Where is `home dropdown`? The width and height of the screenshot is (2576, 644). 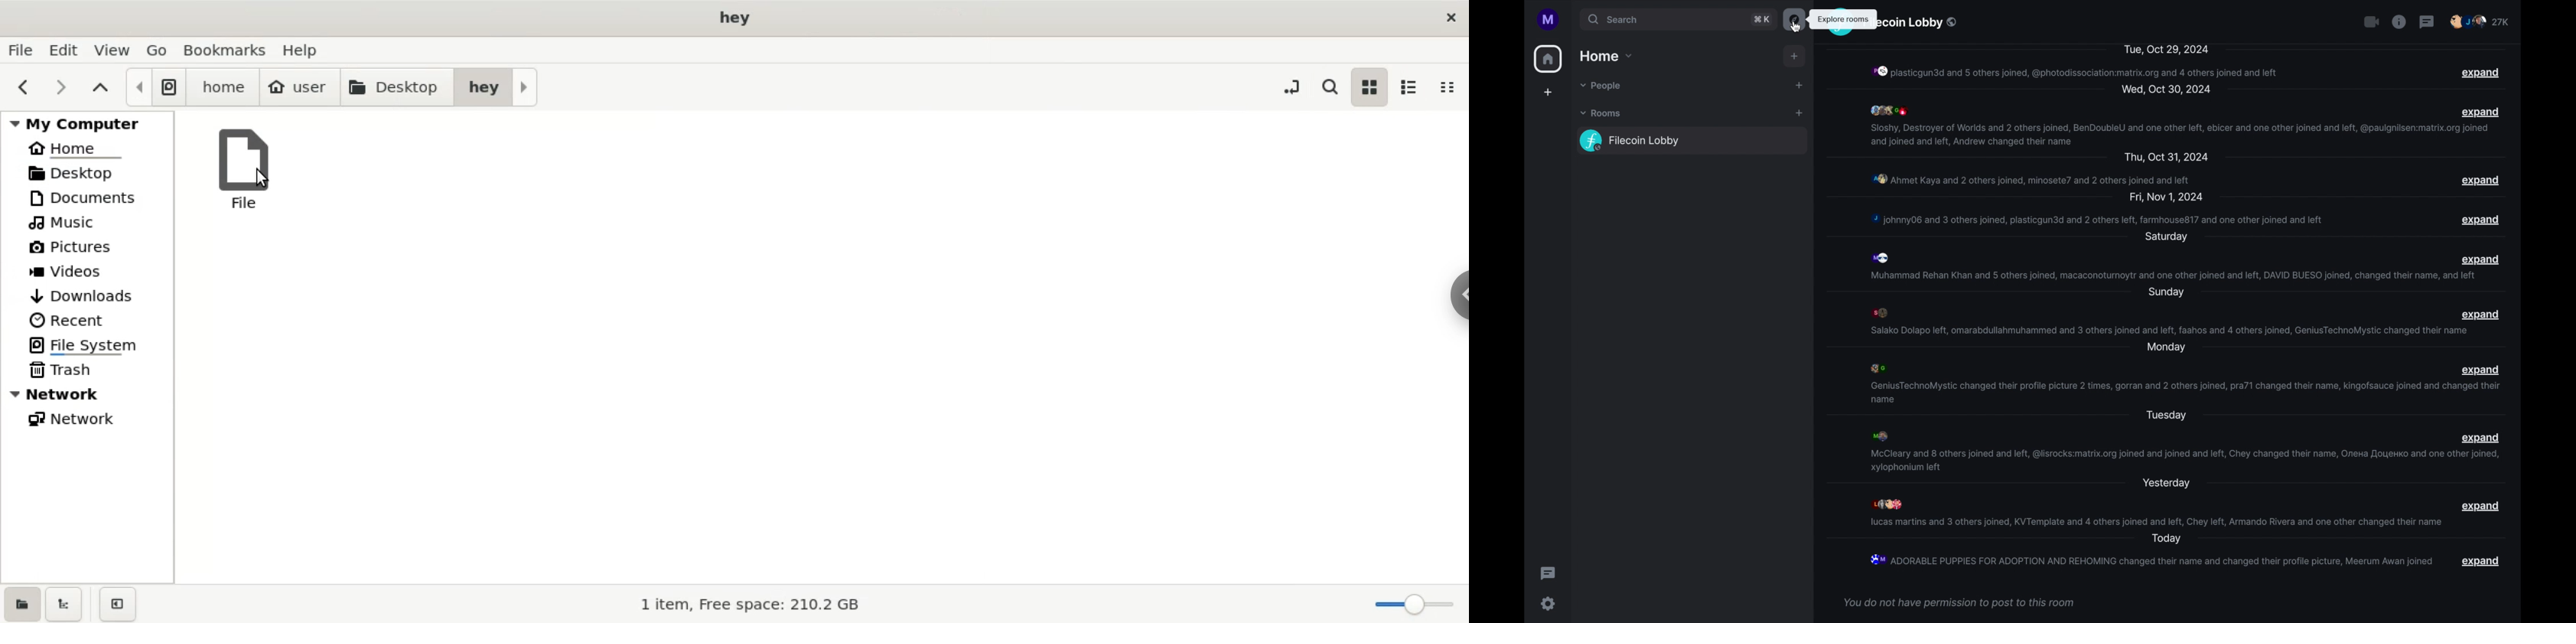 home dropdown is located at coordinates (1607, 57).